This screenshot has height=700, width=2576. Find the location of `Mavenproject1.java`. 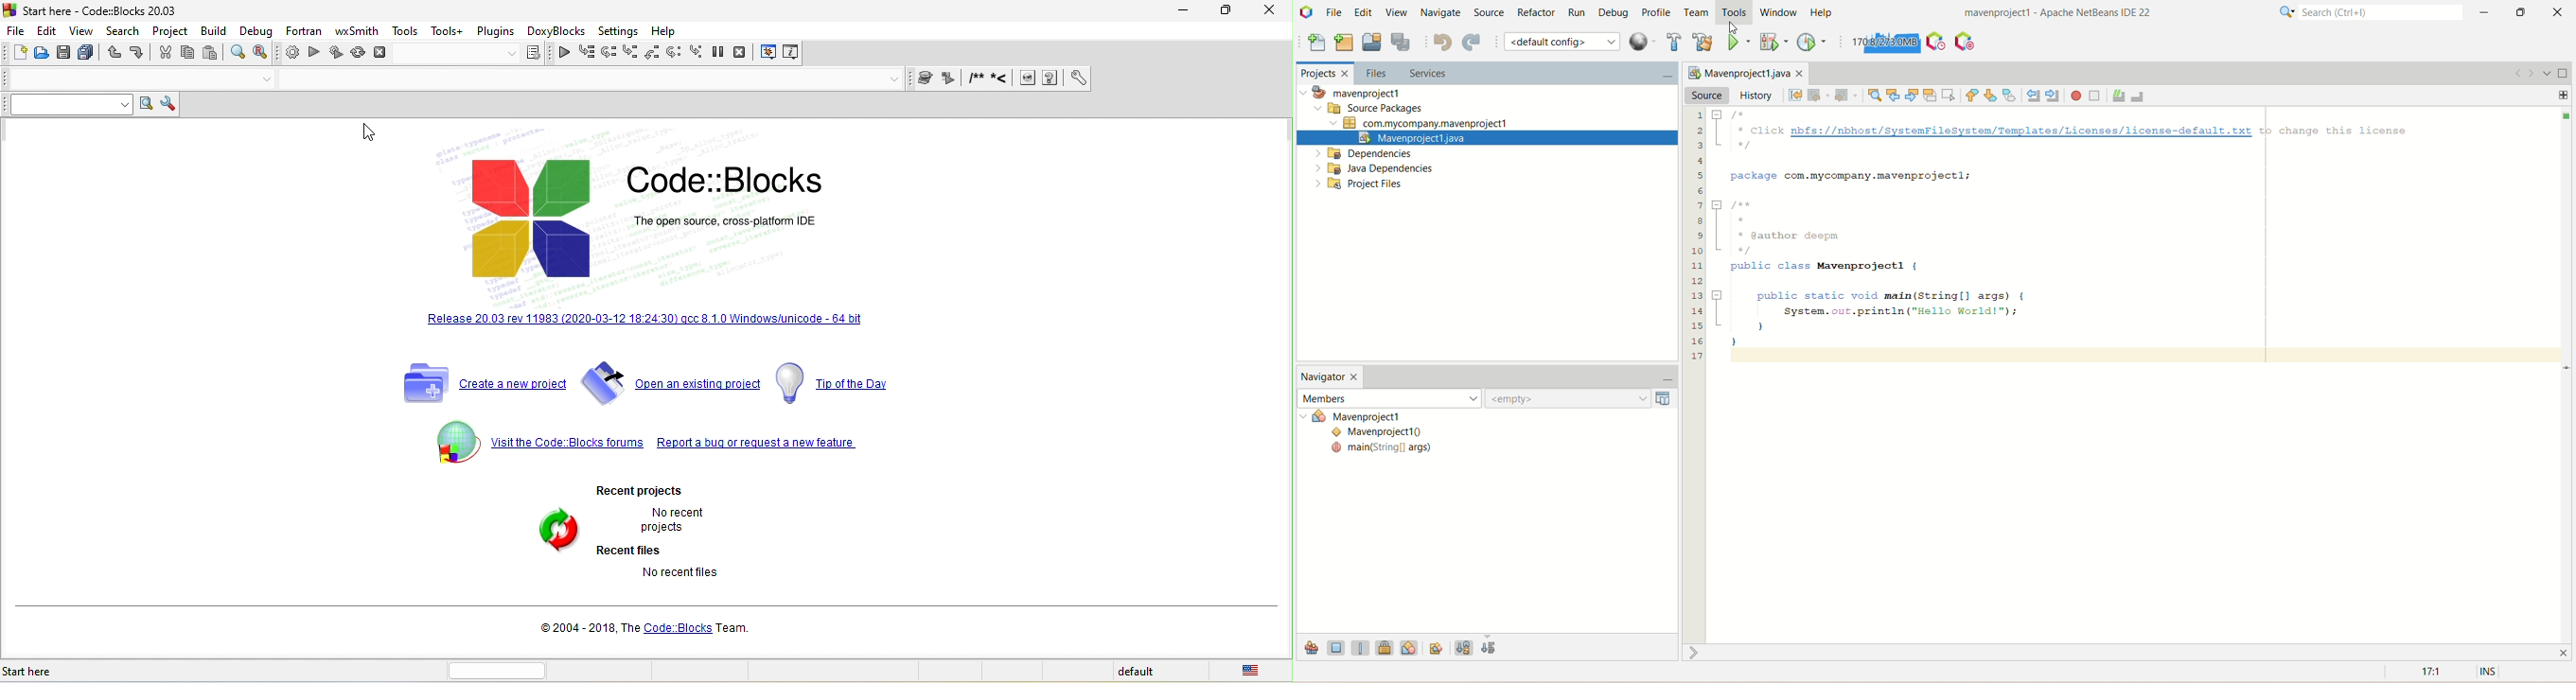

Mavenproject1.java is located at coordinates (1743, 72).